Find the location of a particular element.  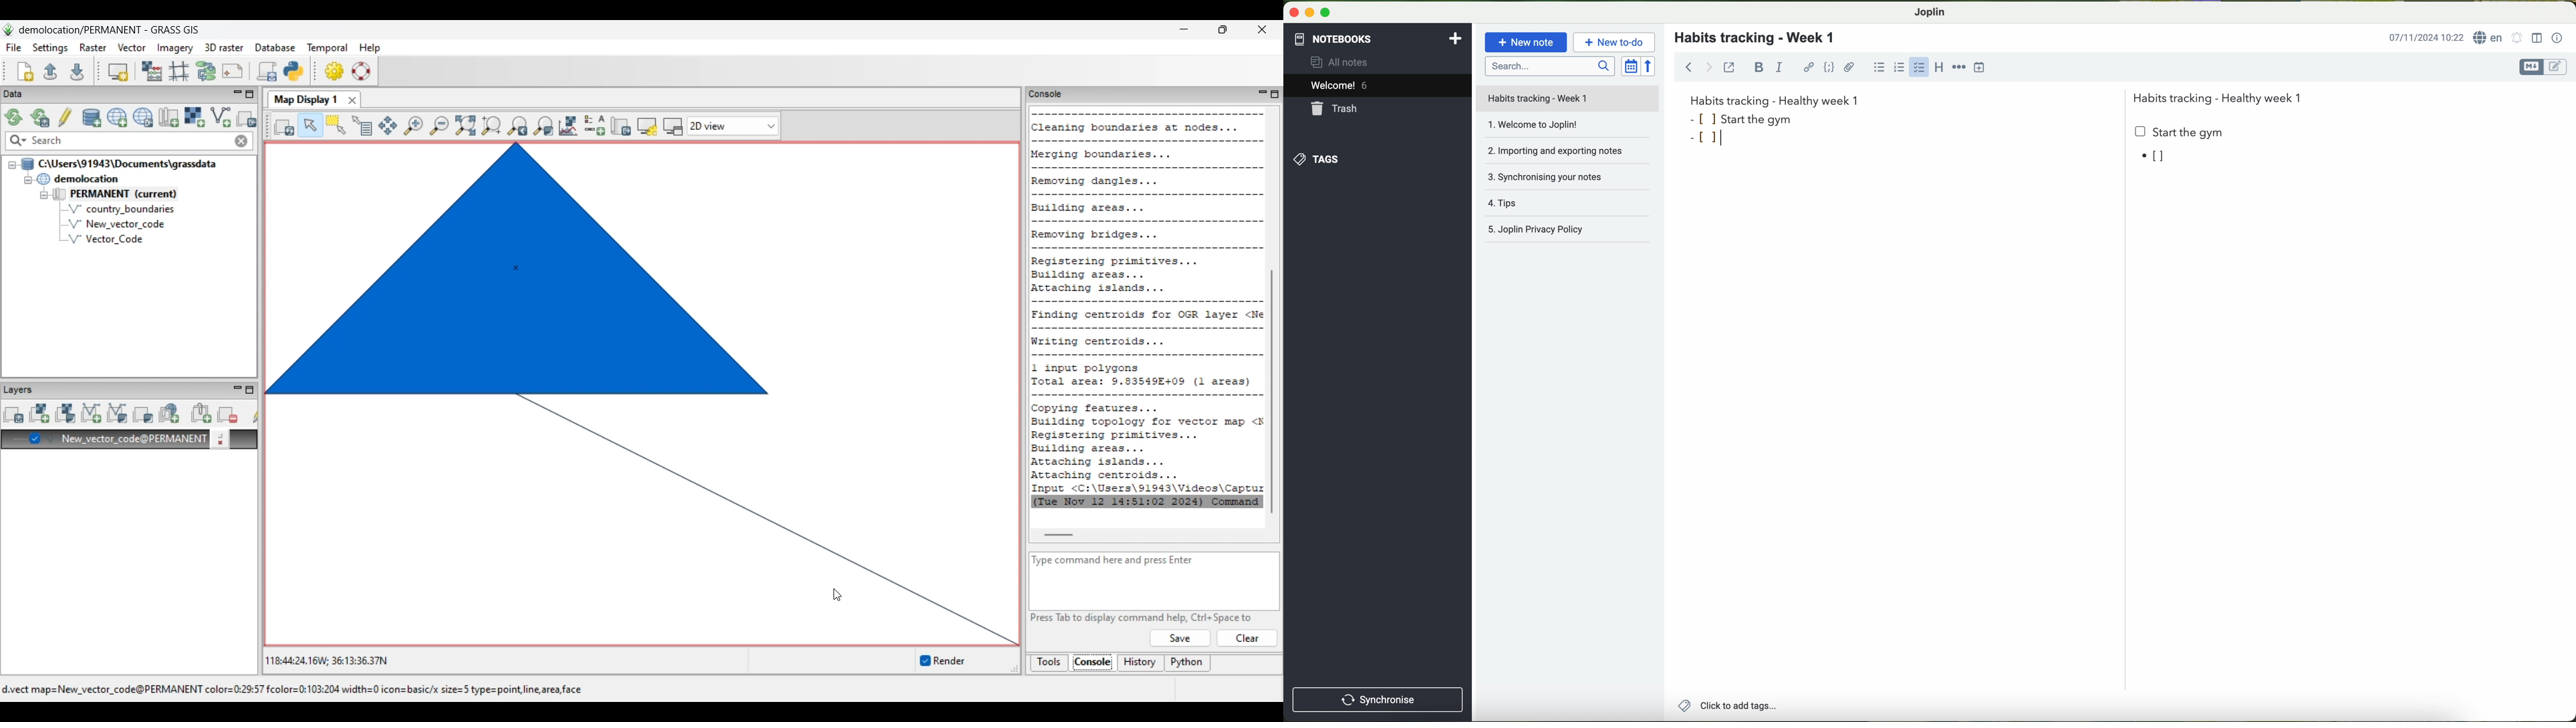

all notes is located at coordinates (1342, 61).